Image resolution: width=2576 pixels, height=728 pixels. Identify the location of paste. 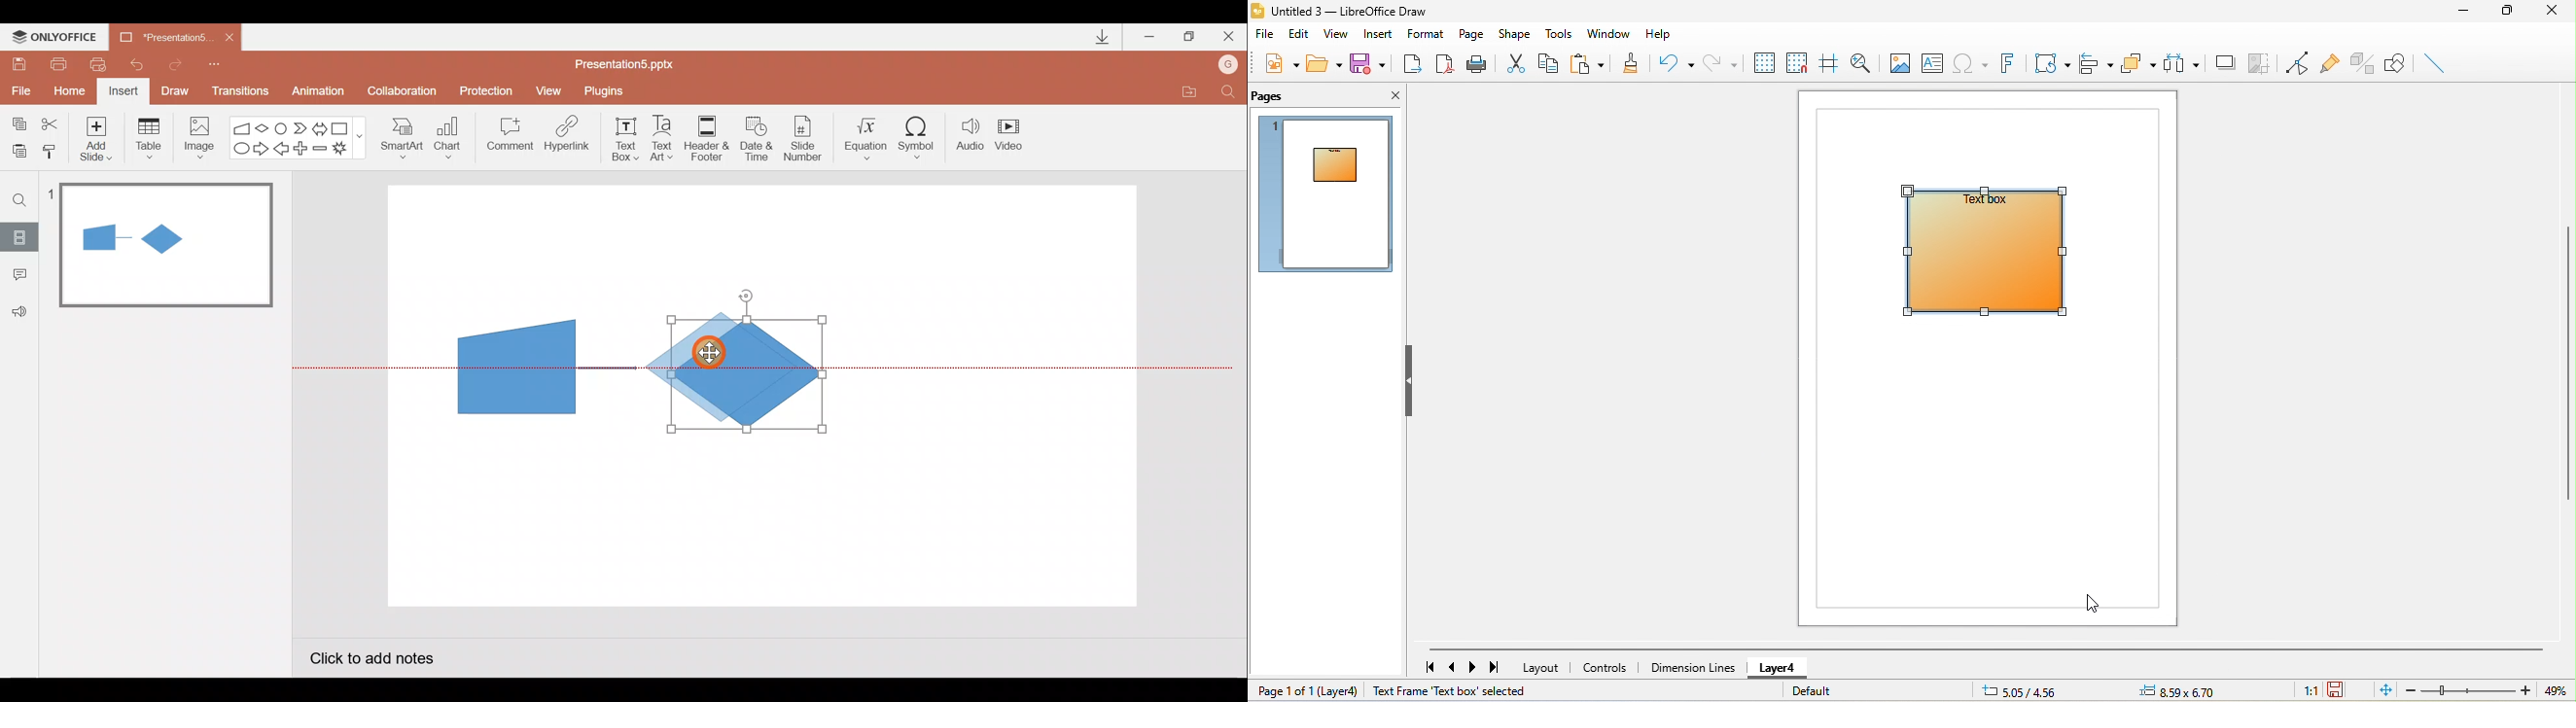
(1587, 65).